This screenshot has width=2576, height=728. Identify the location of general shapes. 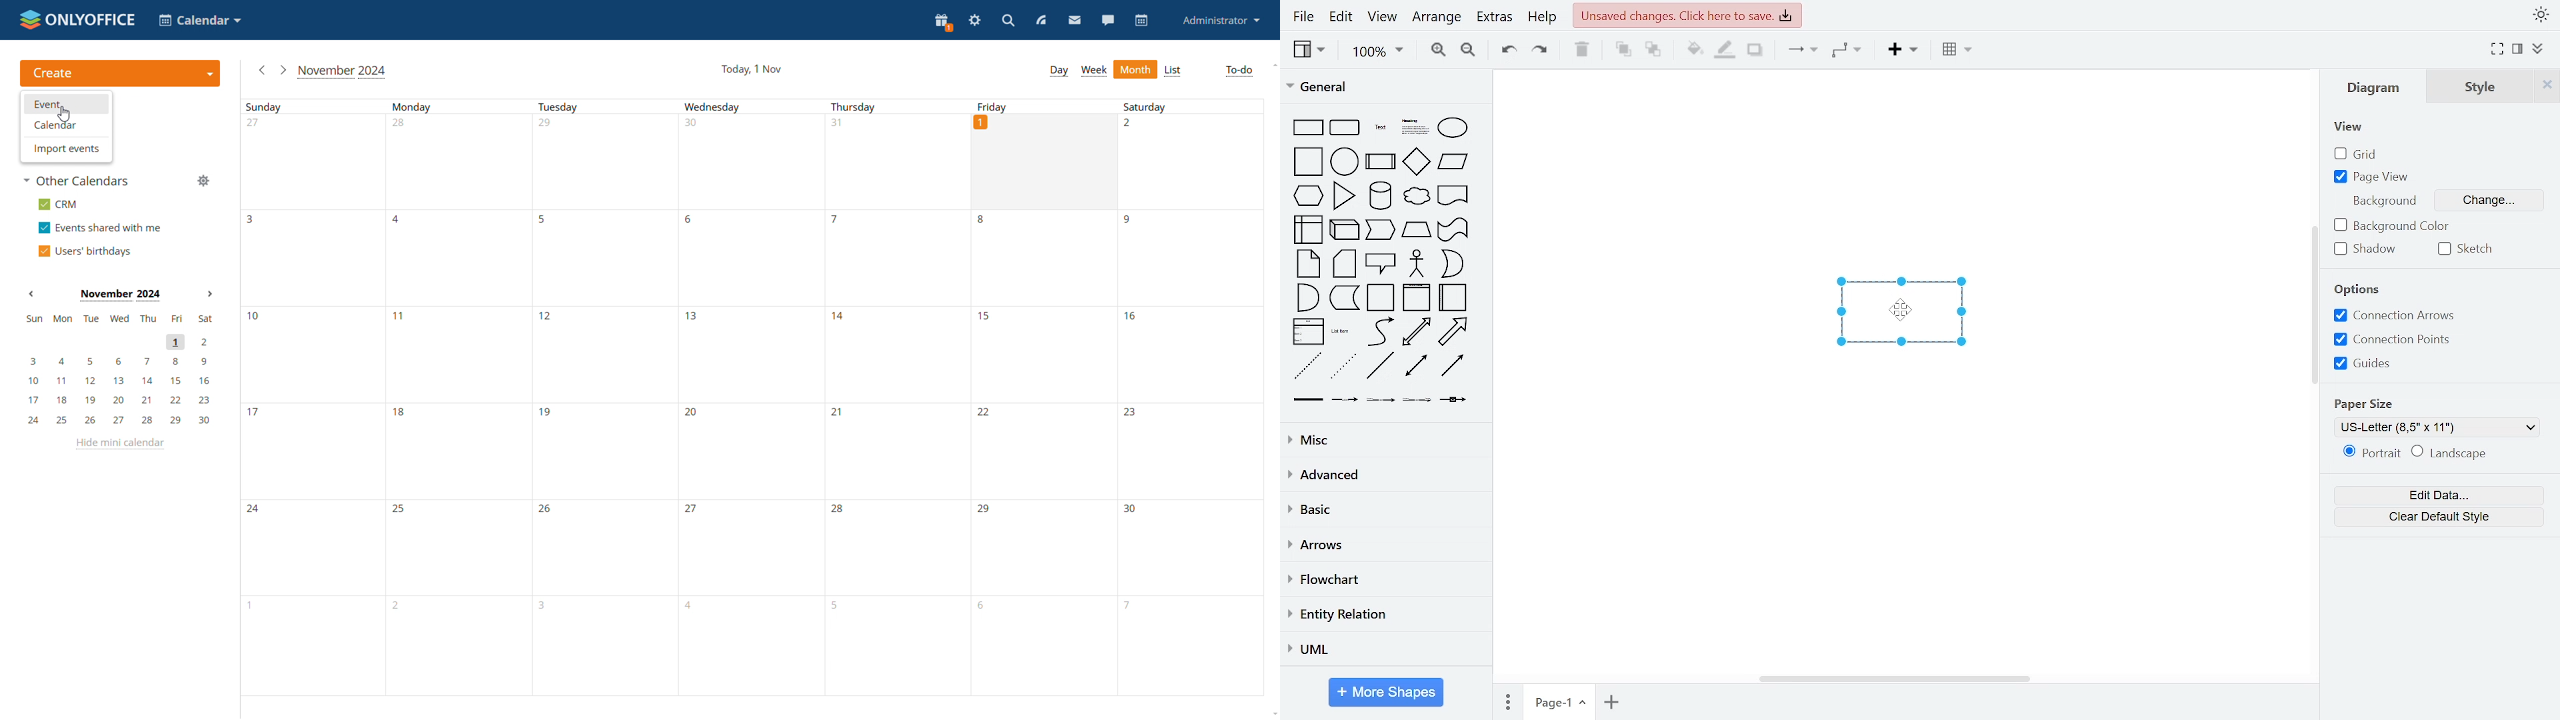
(1345, 398).